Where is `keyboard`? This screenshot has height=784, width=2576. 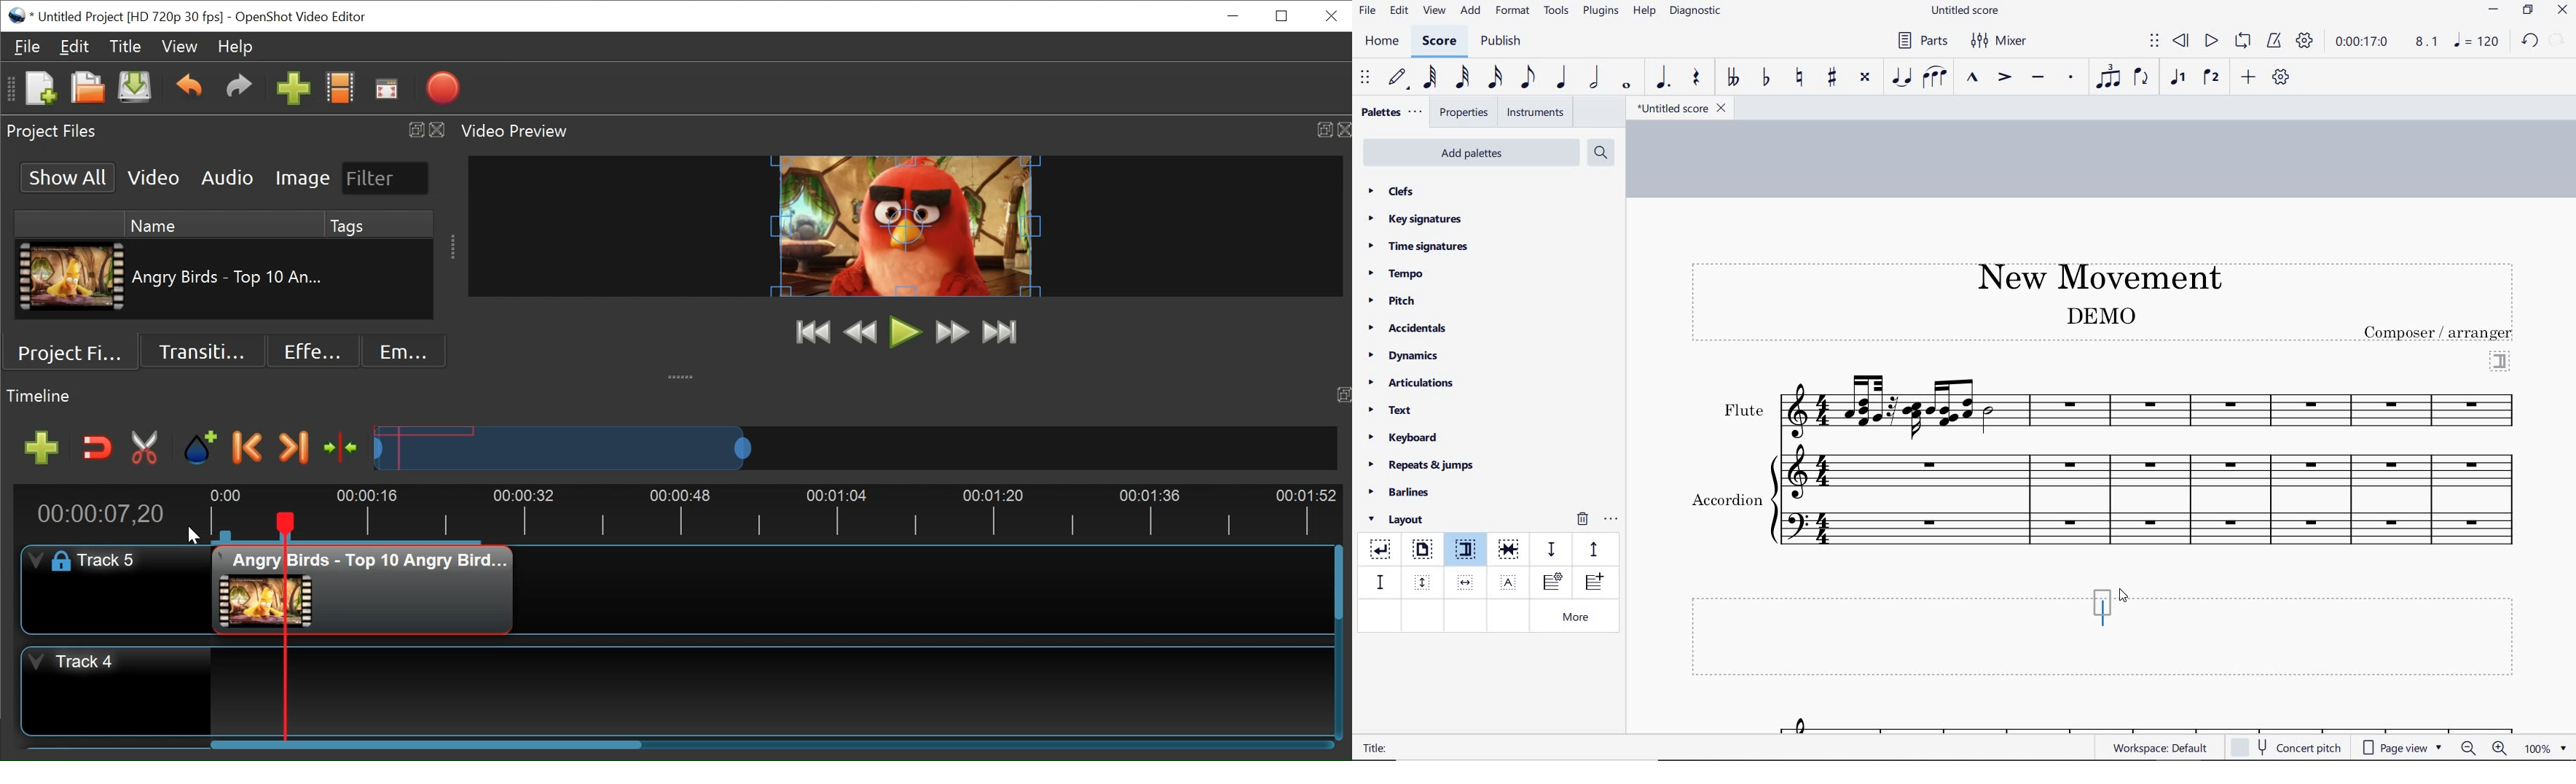 keyboard is located at coordinates (1404, 437).